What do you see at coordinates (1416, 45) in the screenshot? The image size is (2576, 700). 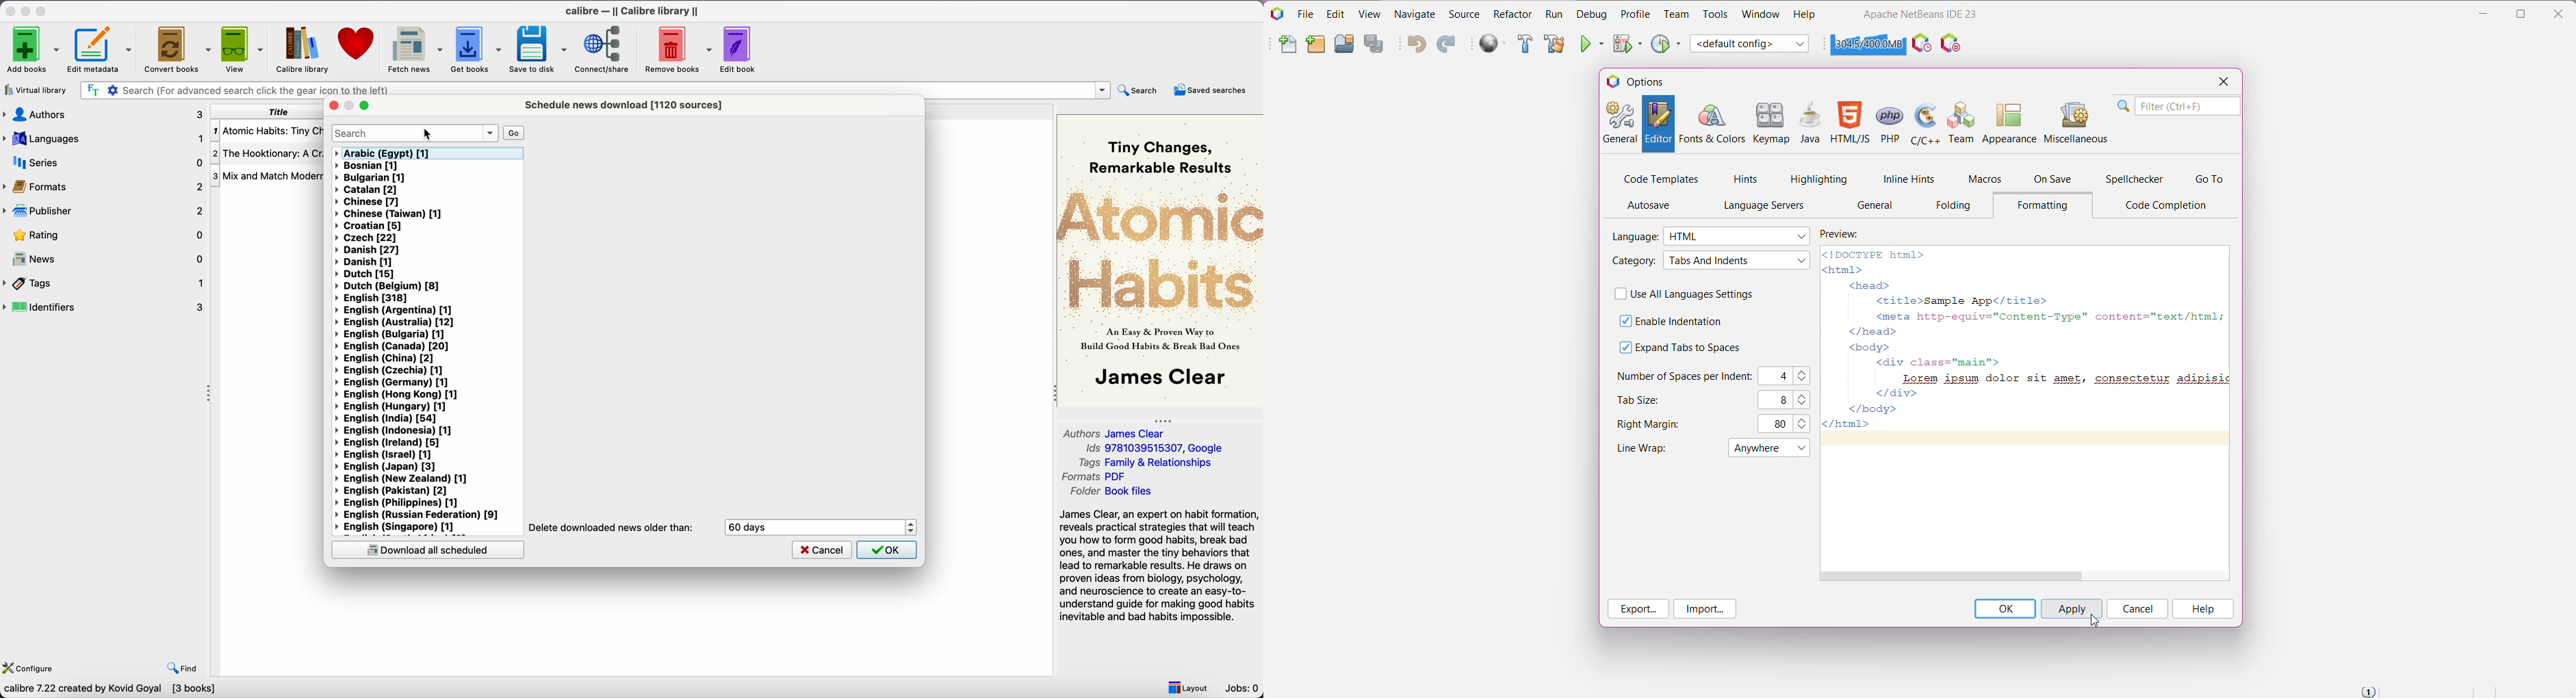 I see `Undo` at bounding box center [1416, 45].